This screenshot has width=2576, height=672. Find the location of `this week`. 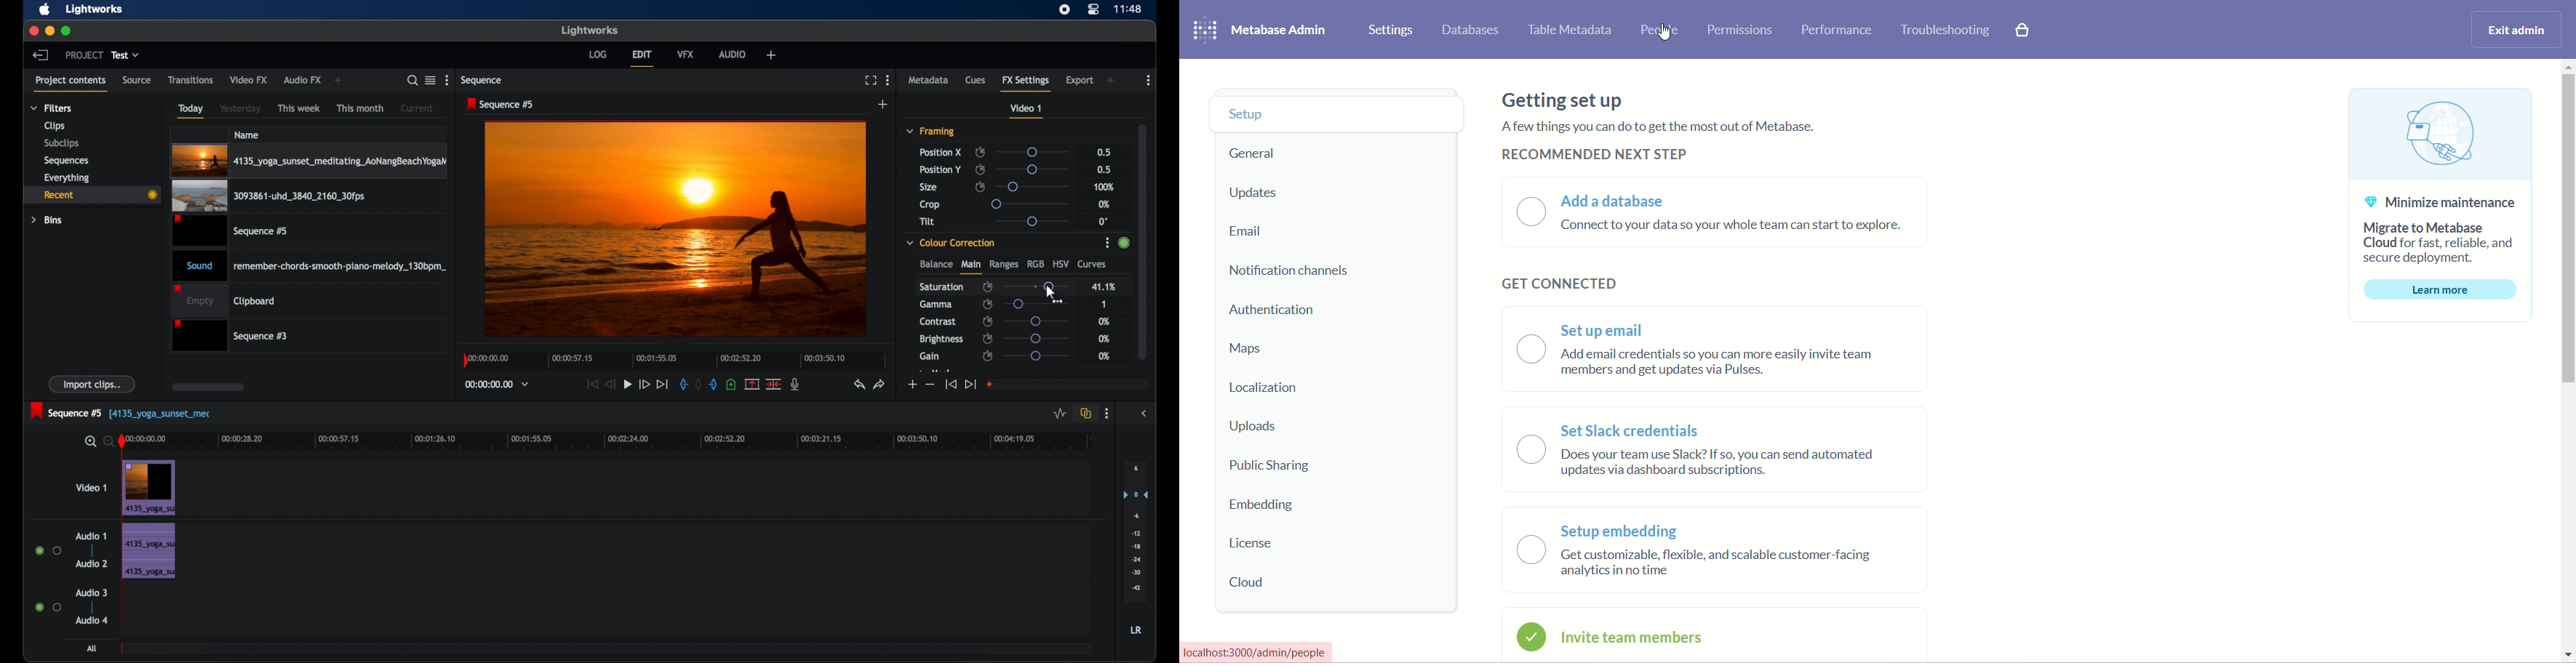

this week is located at coordinates (300, 107).